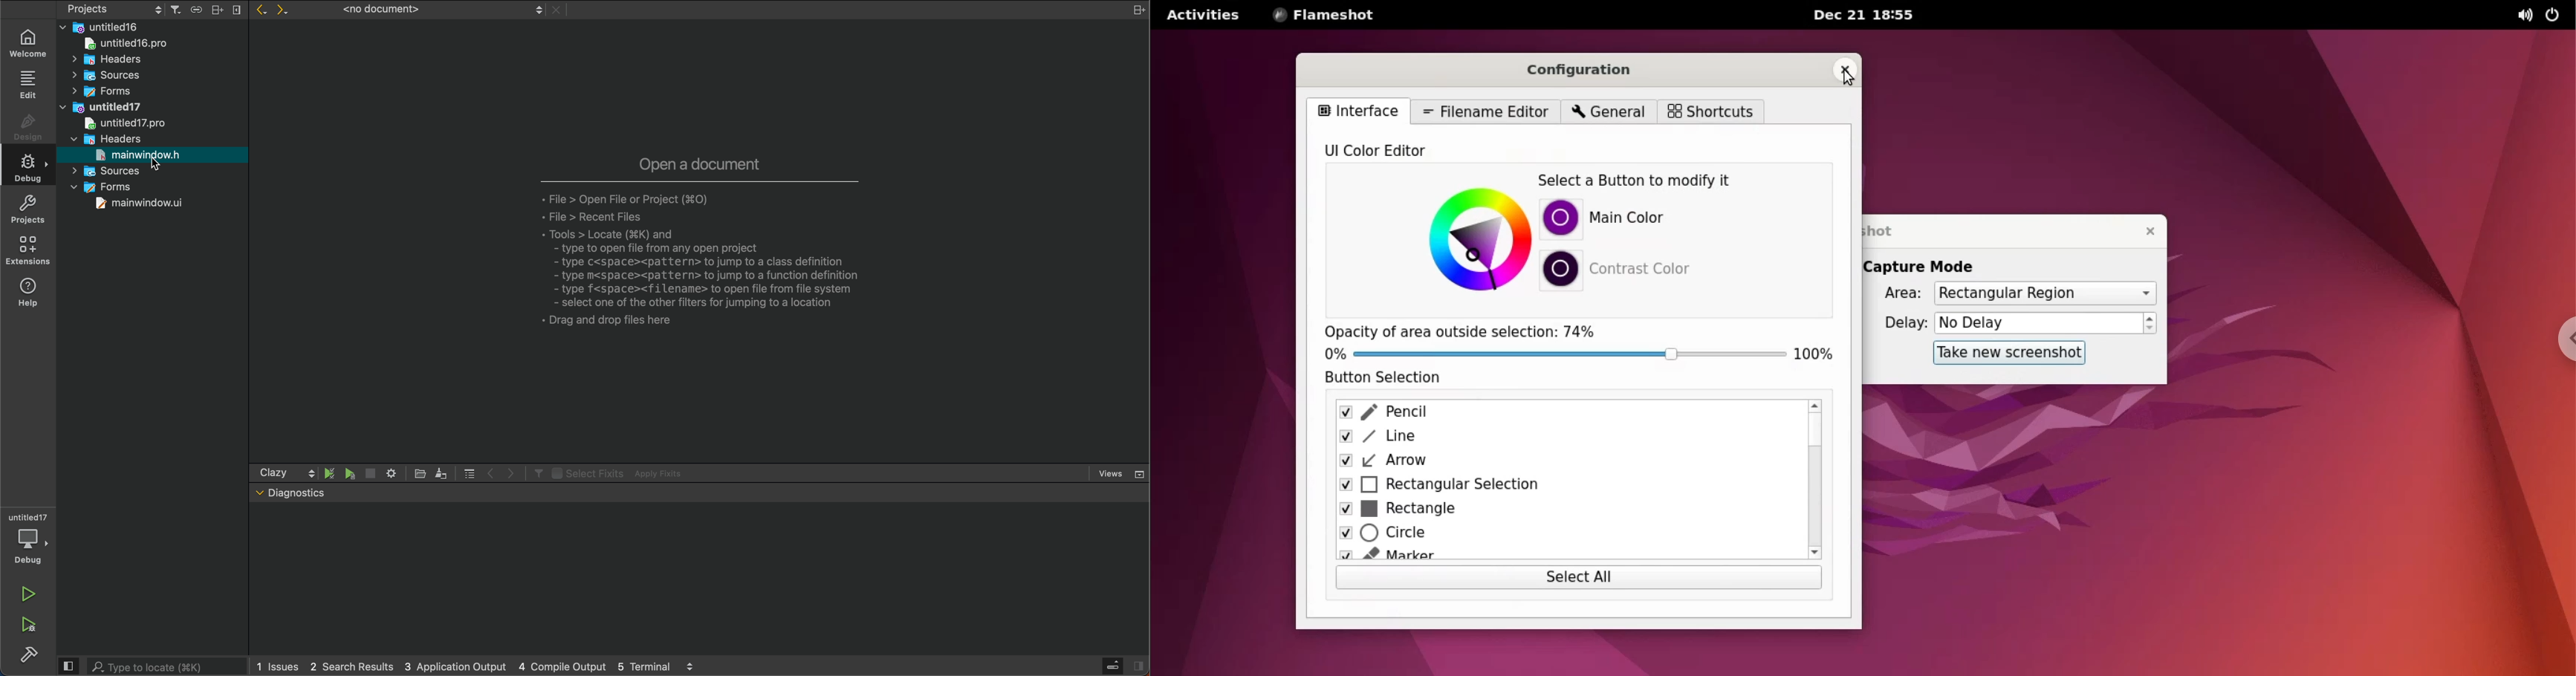 The width and height of the screenshot is (2576, 700). Describe the element at coordinates (32, 628) in the screenshot. I see `run and debug` at that location.